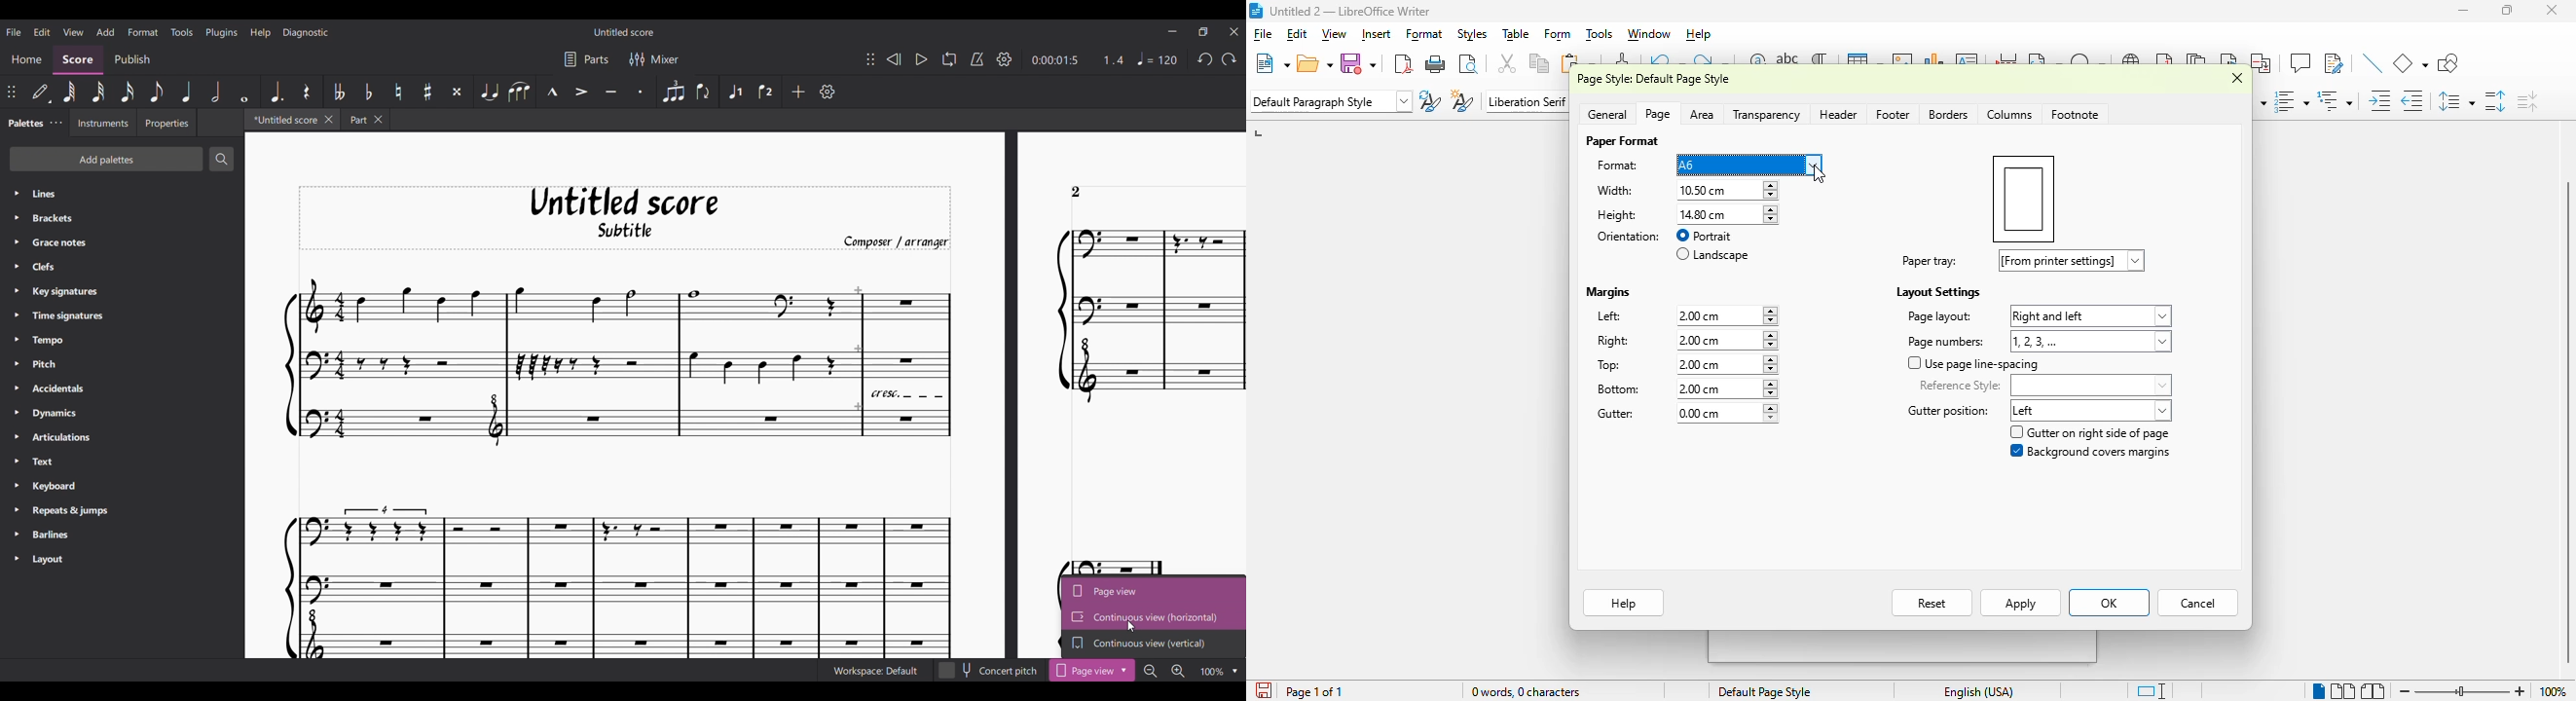 Image resolution: width=2576 pixels, height=728 pixels. Describe the element at coordinates (2456, 100) in the screenshot. I see `set line spacing` at that location.